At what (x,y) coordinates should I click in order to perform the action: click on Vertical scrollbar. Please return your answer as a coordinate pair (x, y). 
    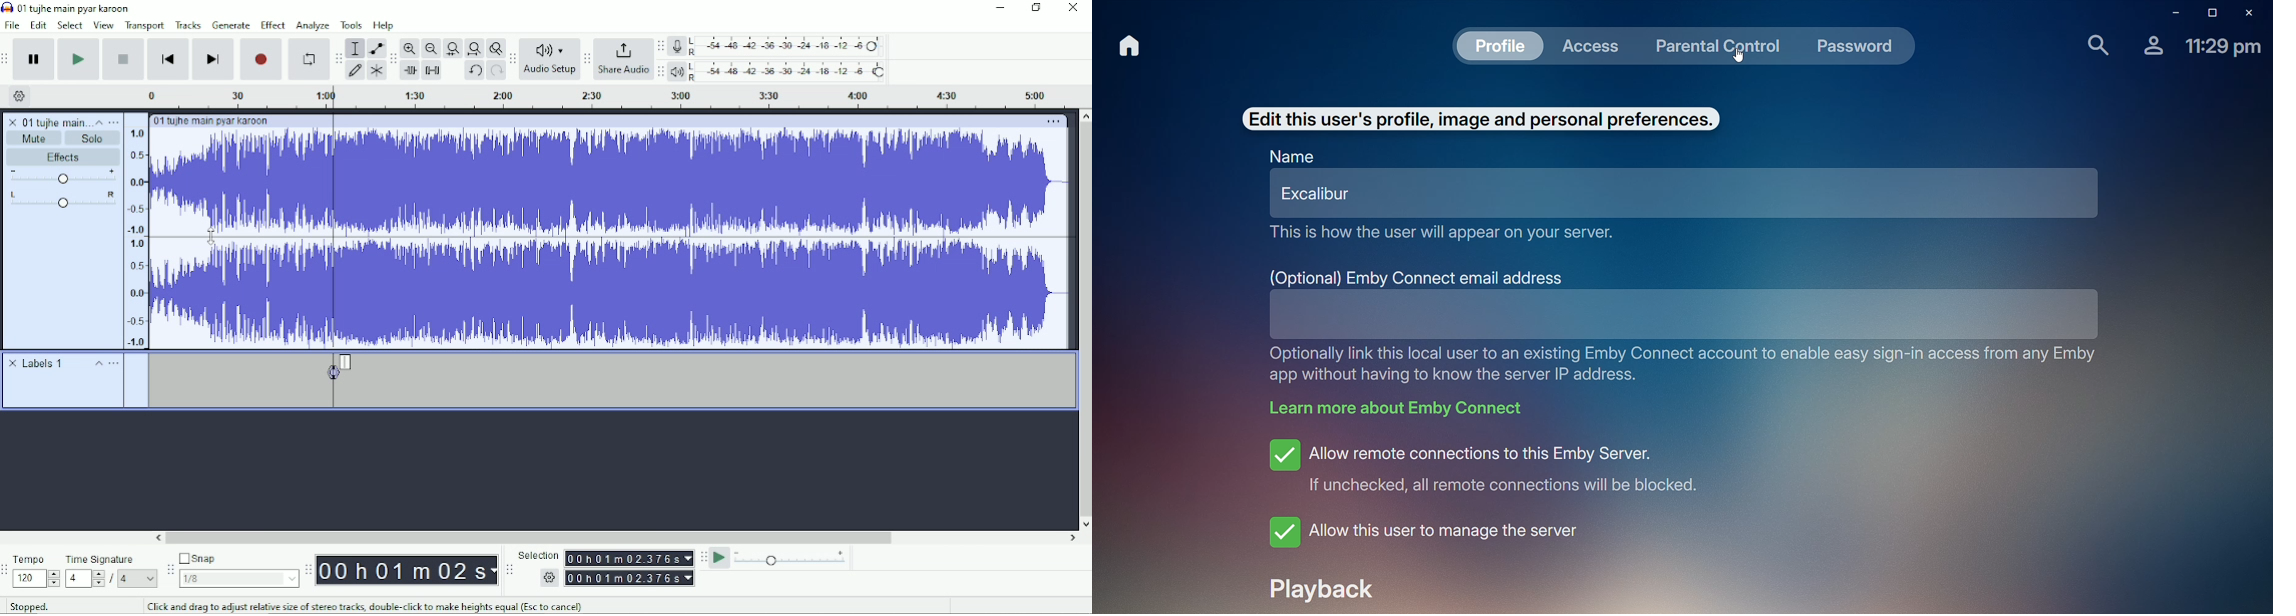
    Looking at the image, I should click on (1085, 313).